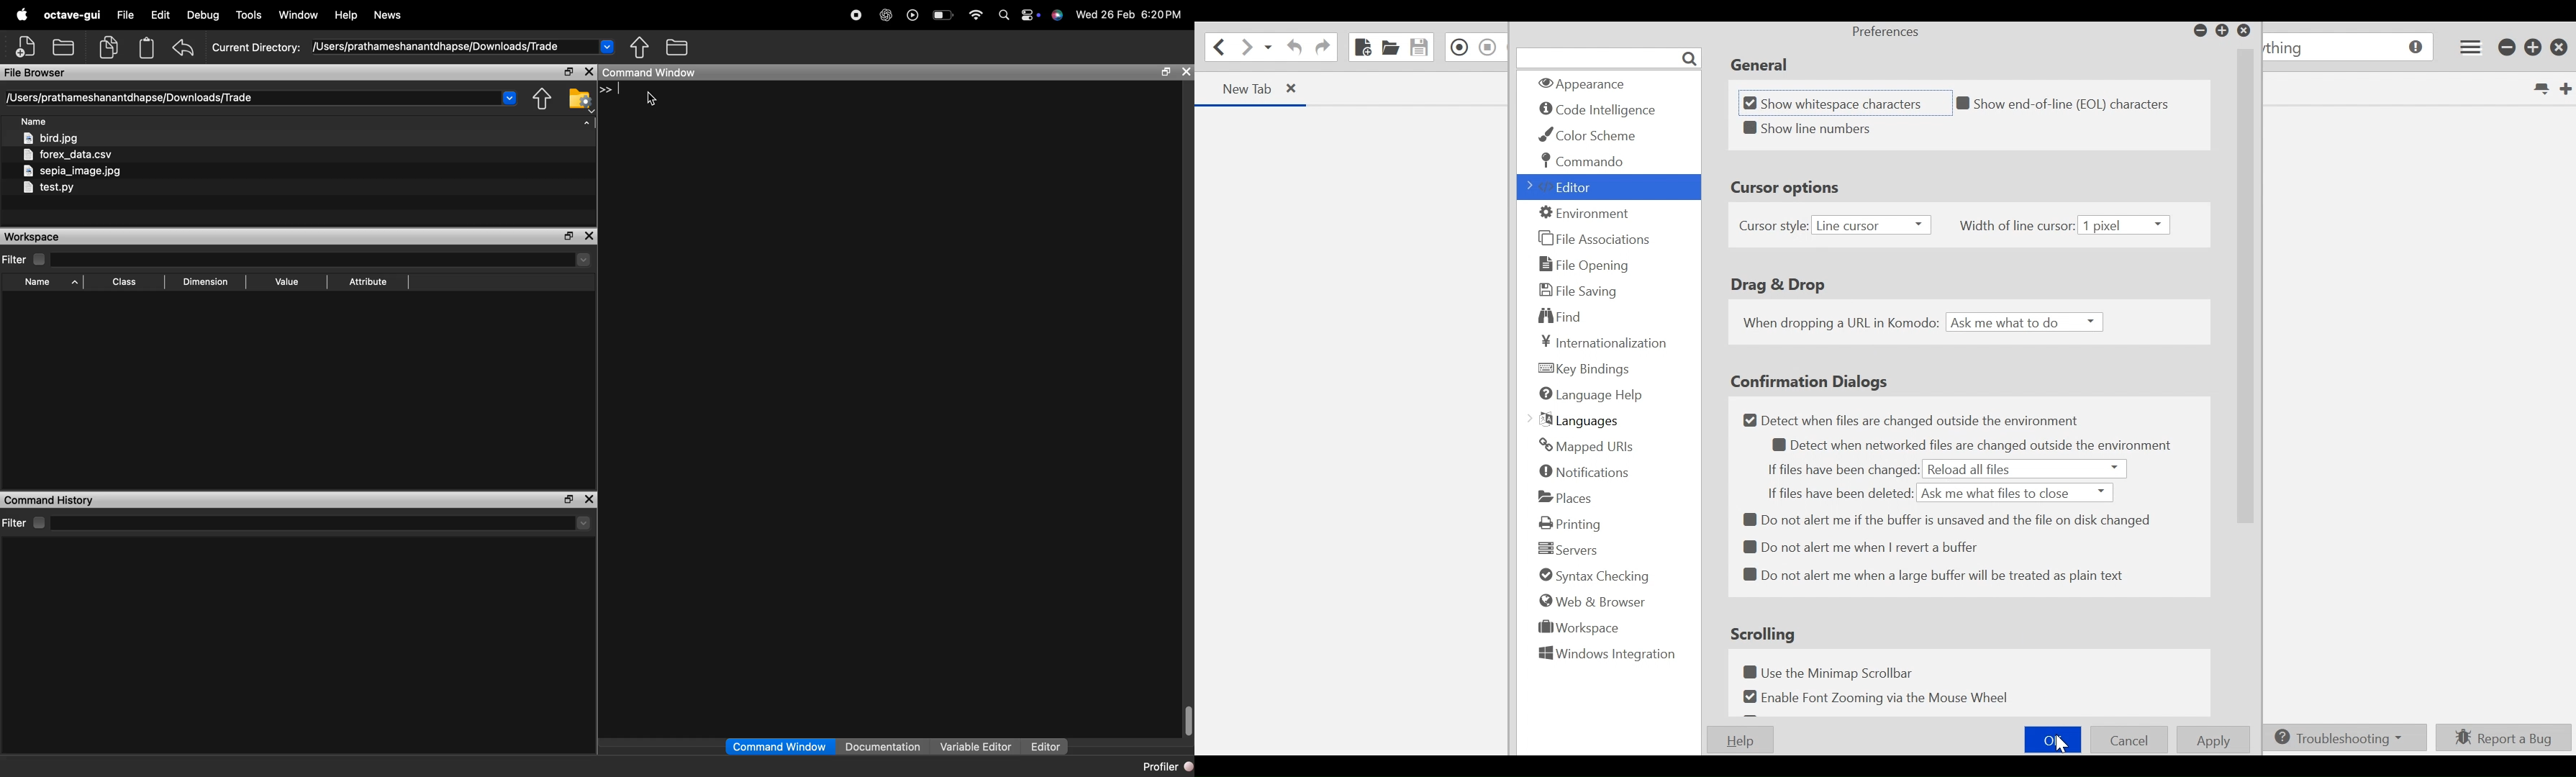  Describe the element at coordinates (539, 100) in the screenshot. I see `Go back` at that location.